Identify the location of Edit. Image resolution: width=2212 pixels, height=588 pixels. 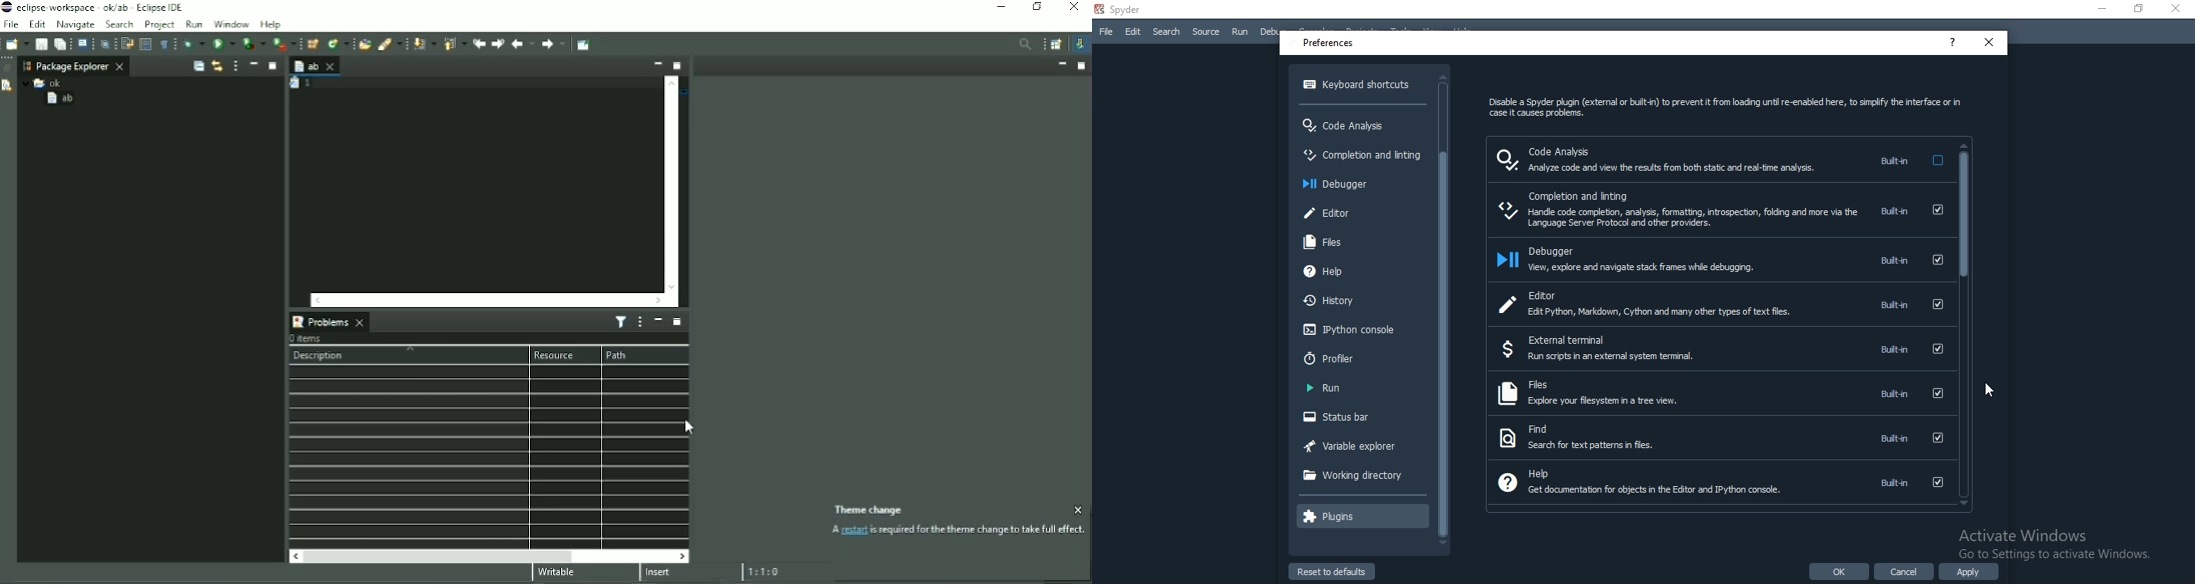
(1132, 32).